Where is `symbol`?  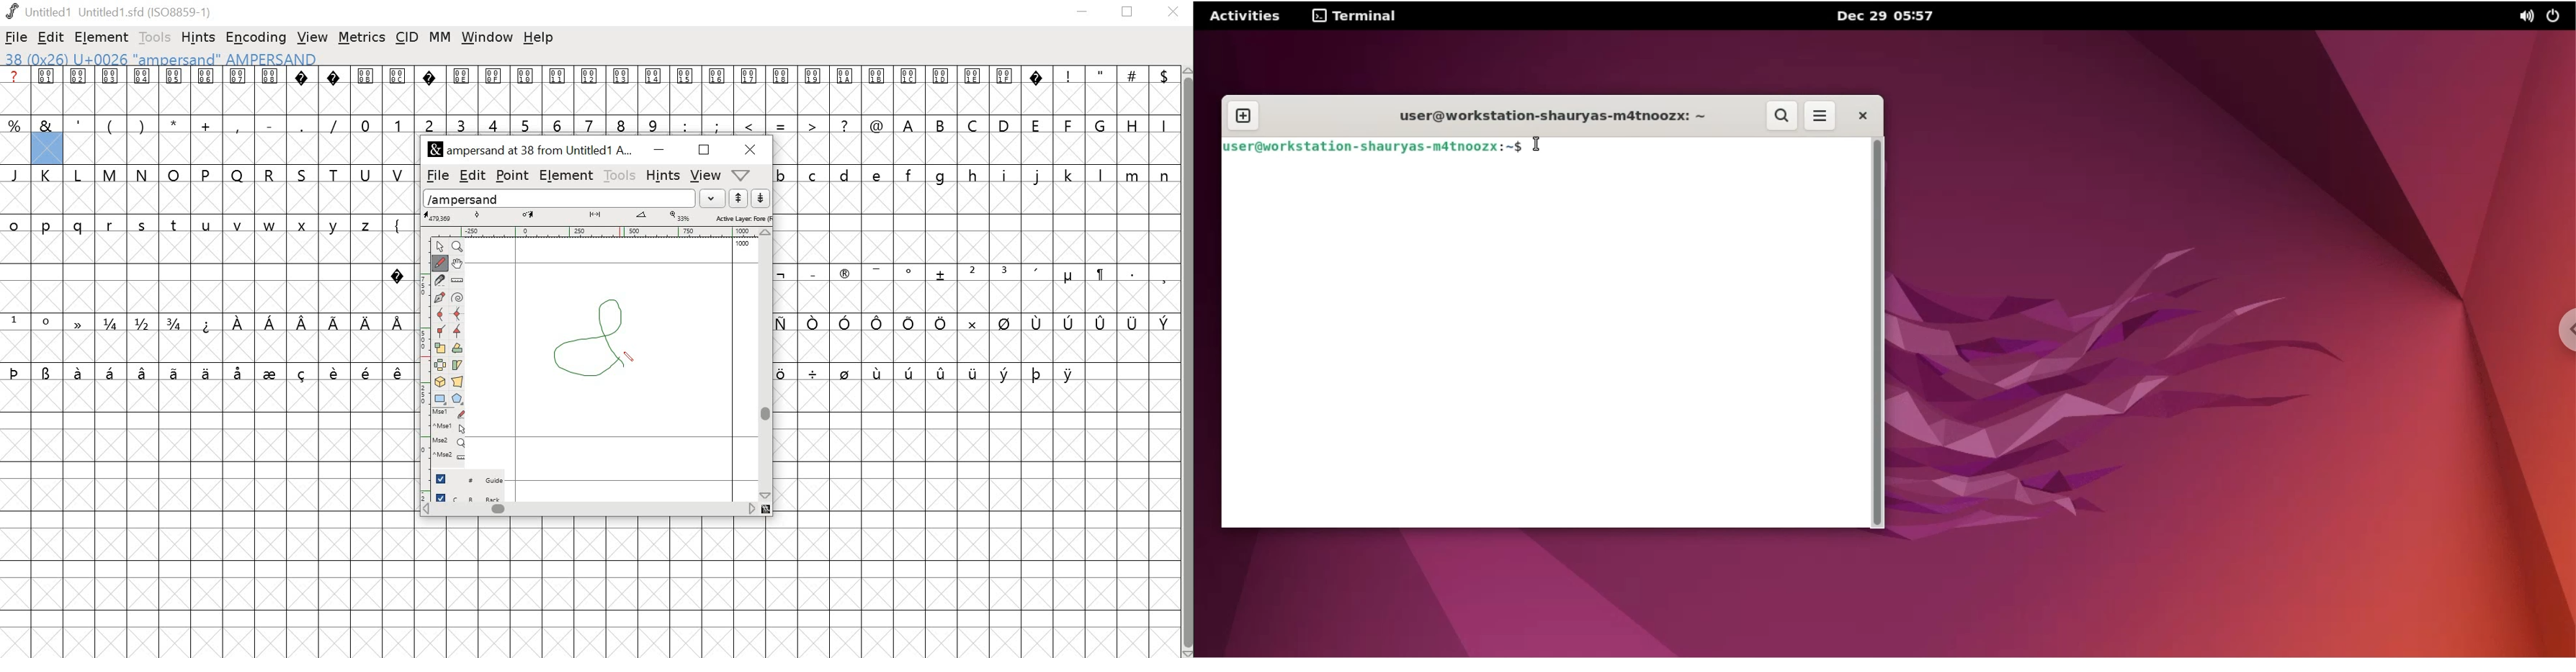
symbol is located at coordinates (366, 323).